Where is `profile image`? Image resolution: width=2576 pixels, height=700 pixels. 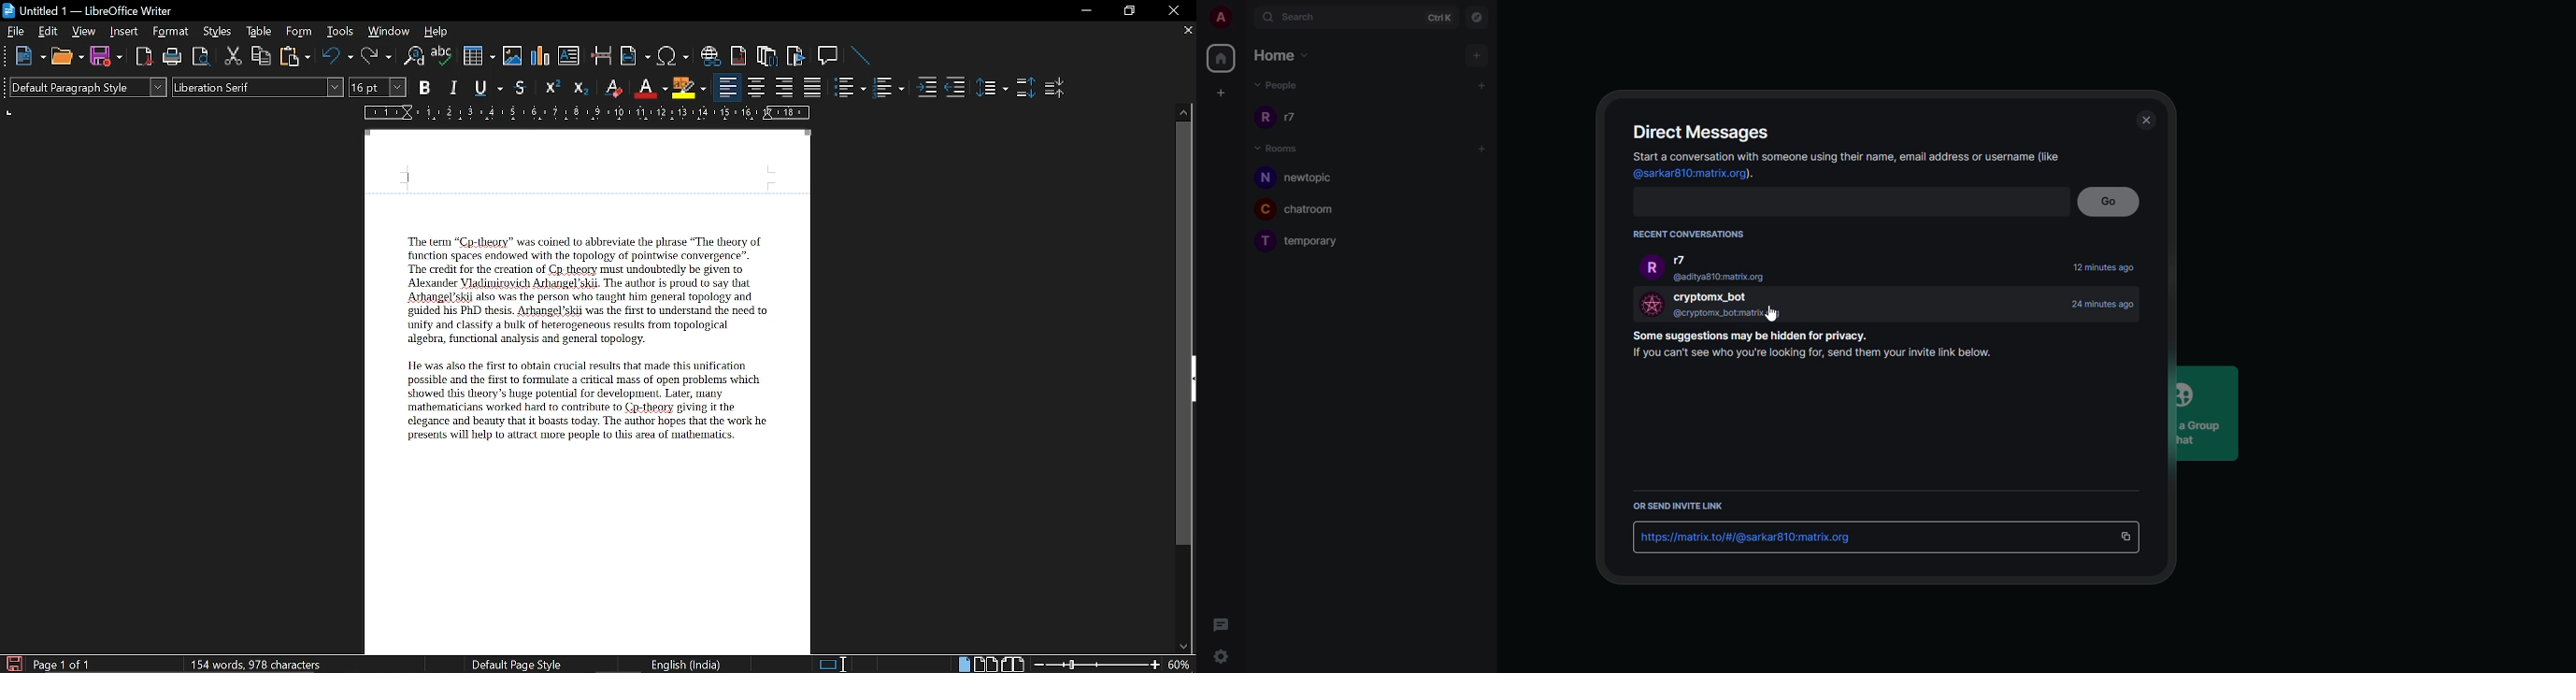 profile image is located at coordinates (1652, 306).